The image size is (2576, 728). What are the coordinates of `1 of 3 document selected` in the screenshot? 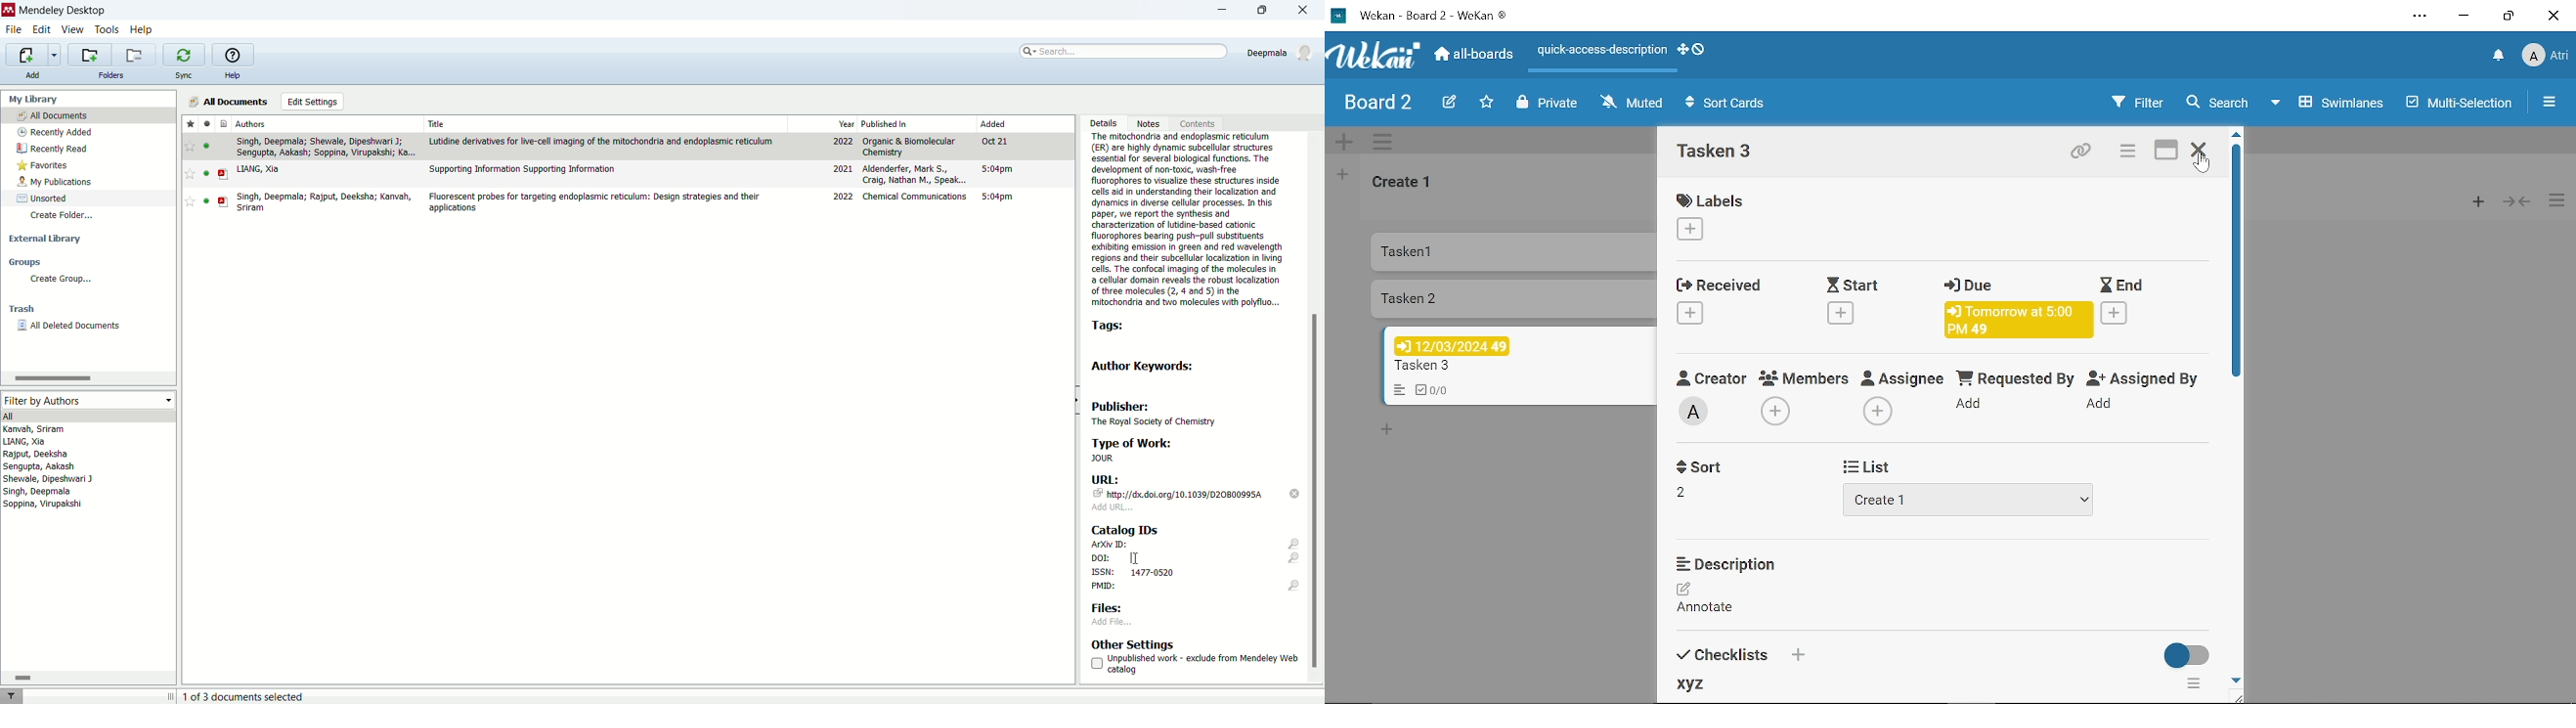 It's located at (250, 696).